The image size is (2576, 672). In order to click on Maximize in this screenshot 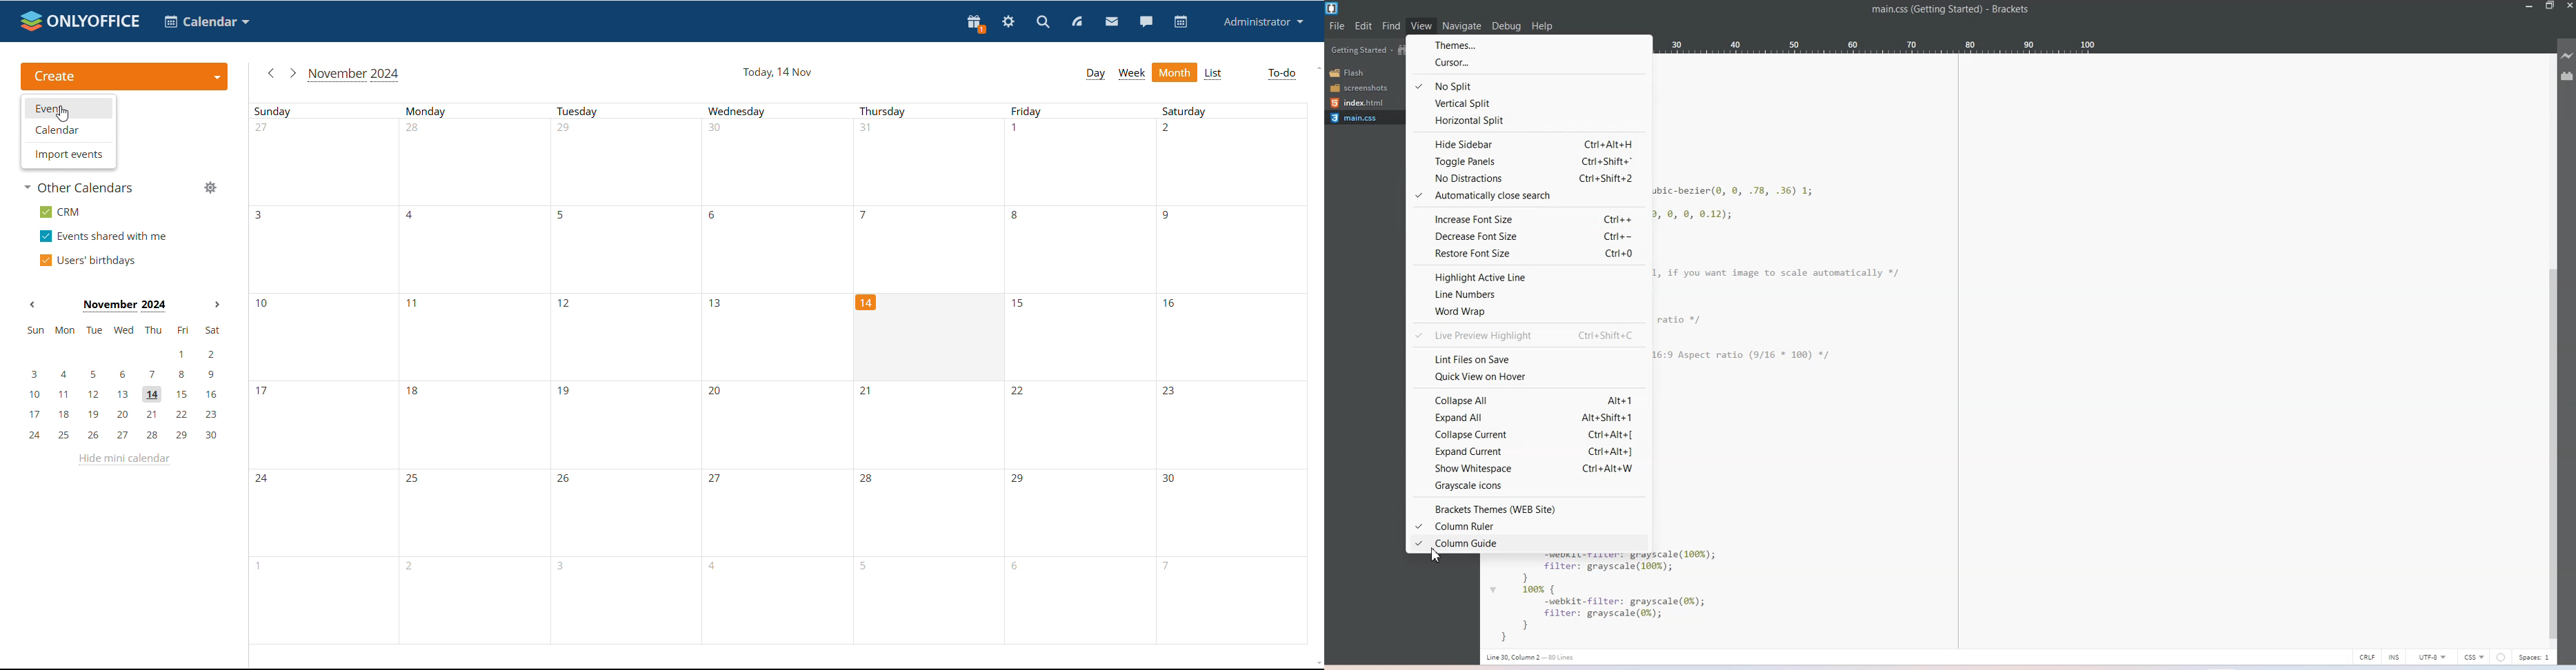, I will do `click(2550, 7)`.